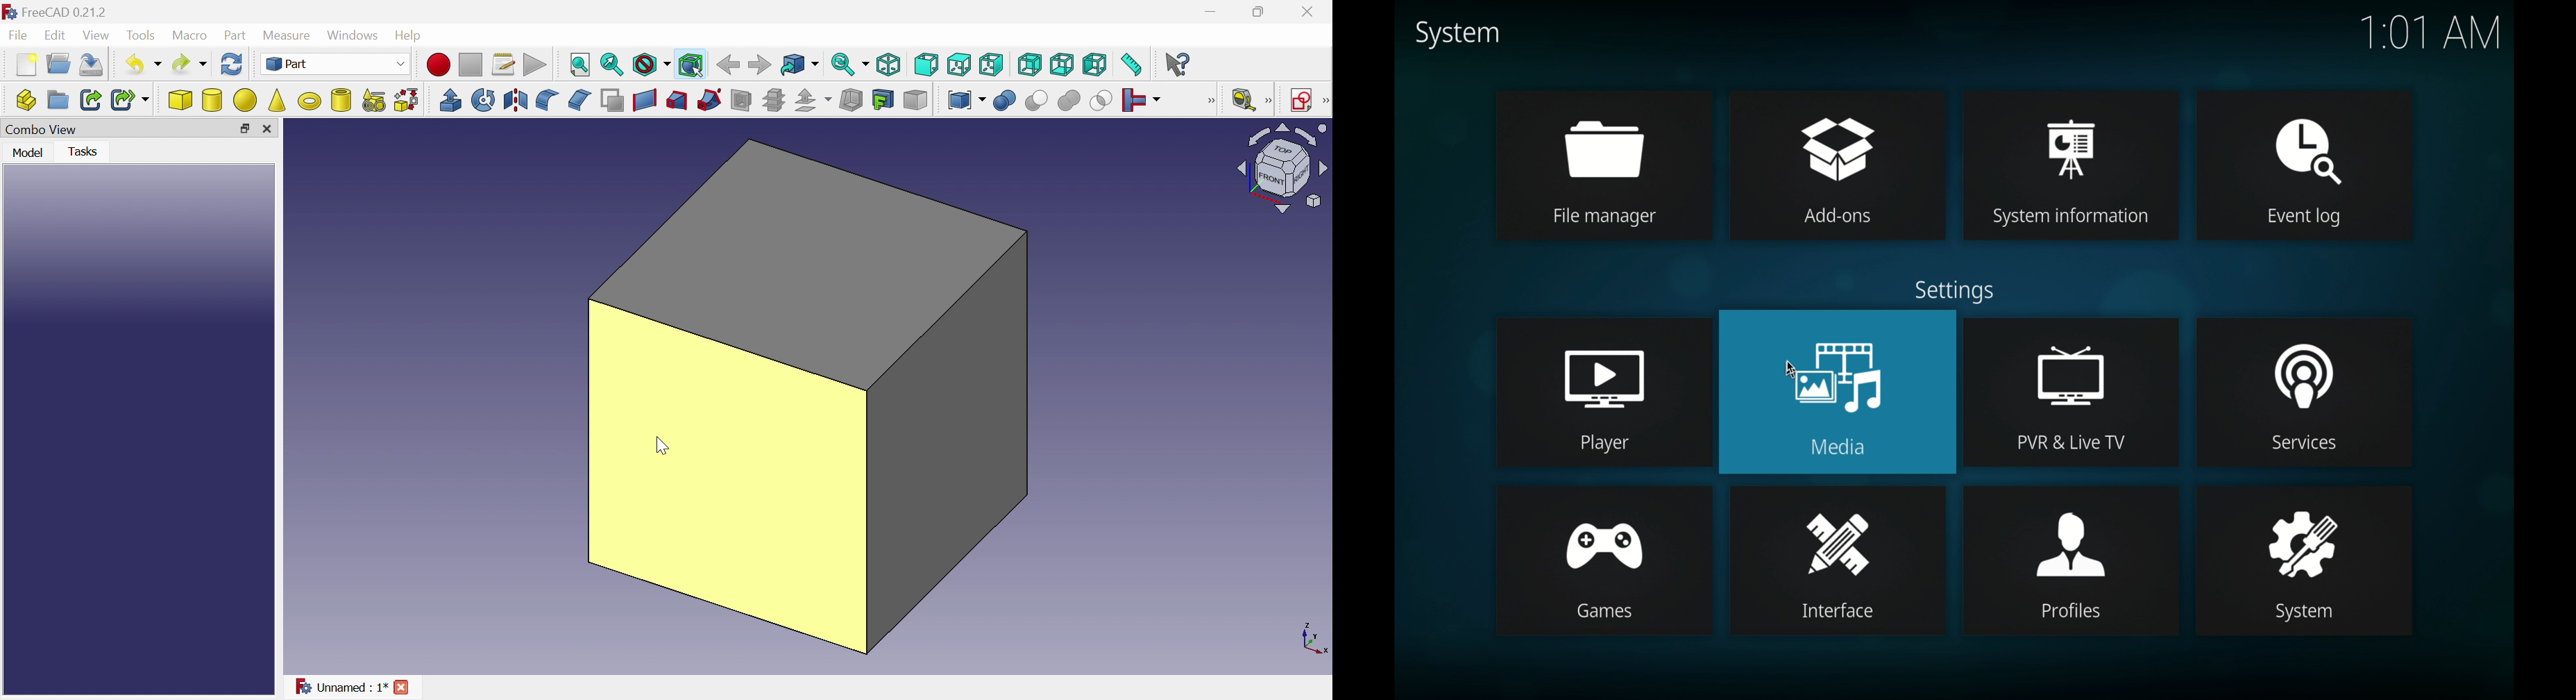 The height and width of the screenshot is (700, 2576). Describe the element at coordinates (677, 101) in the screenshot. I see `Loft...` at that location.